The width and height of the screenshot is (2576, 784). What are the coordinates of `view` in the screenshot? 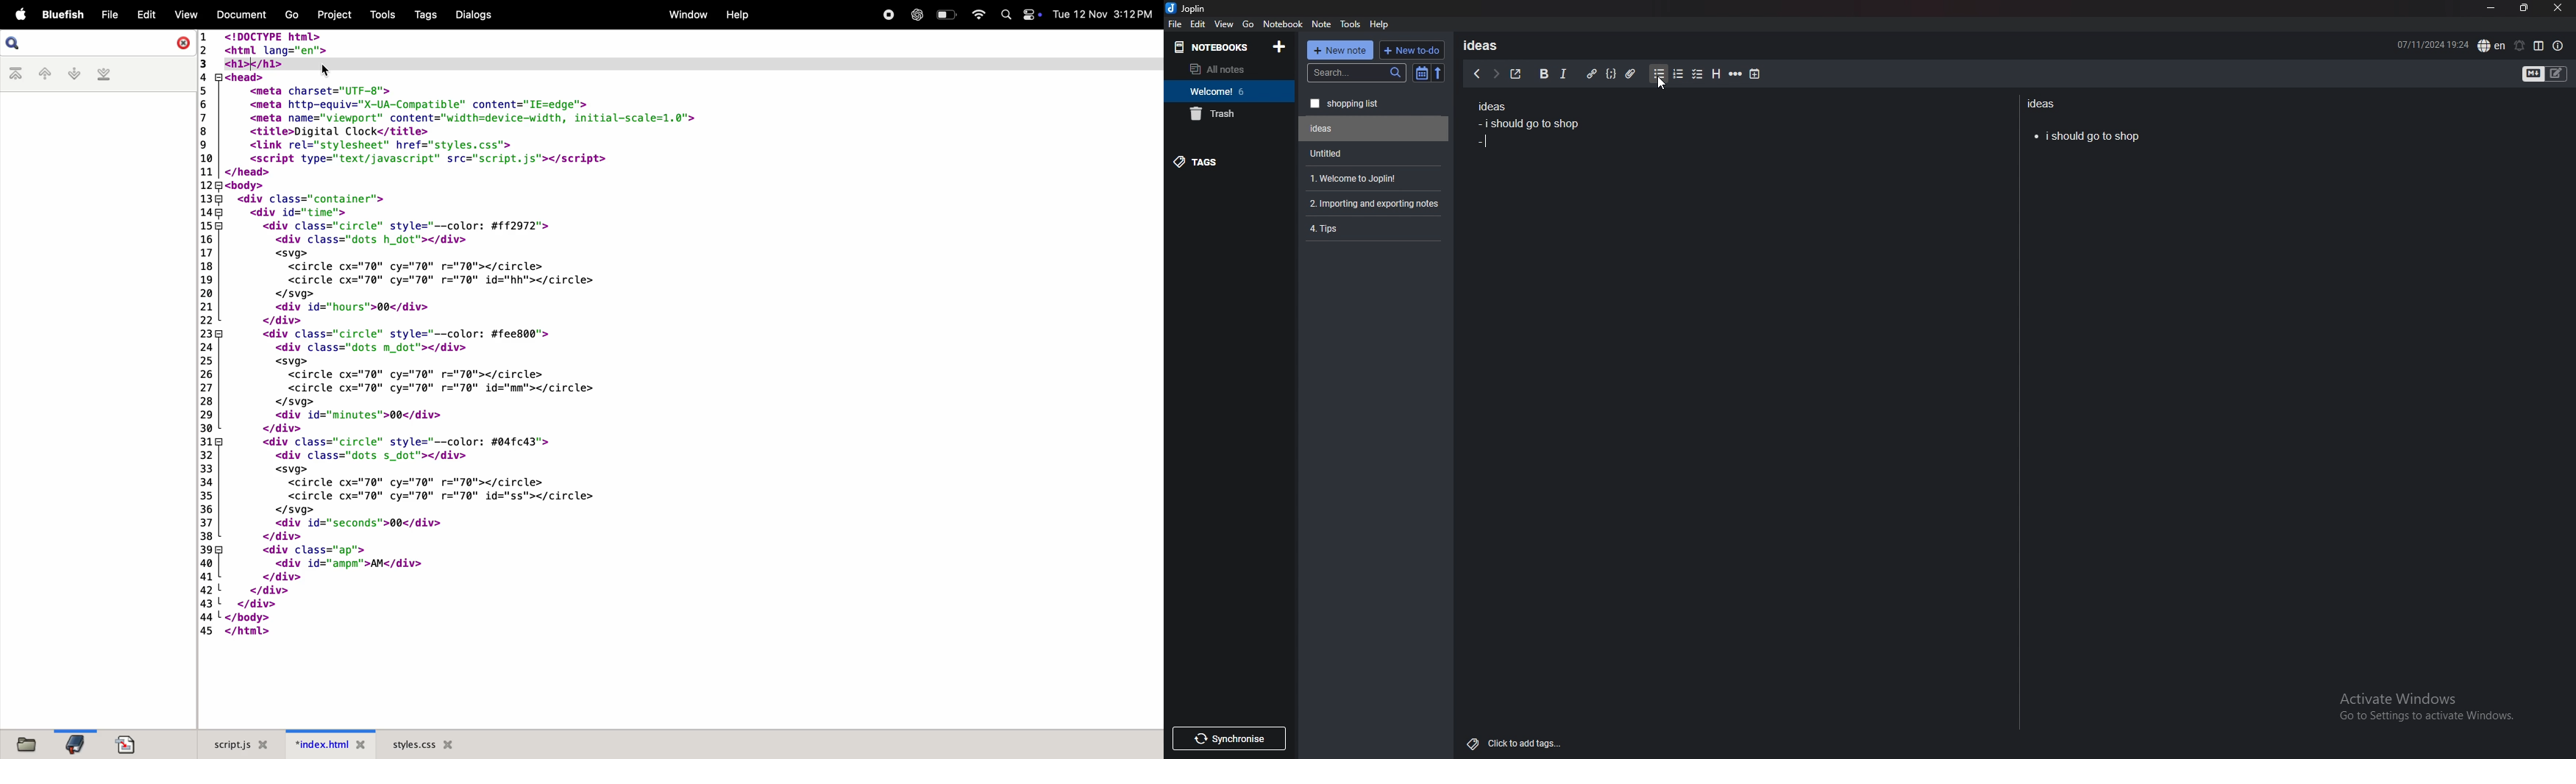 It's located at (1225, 24).